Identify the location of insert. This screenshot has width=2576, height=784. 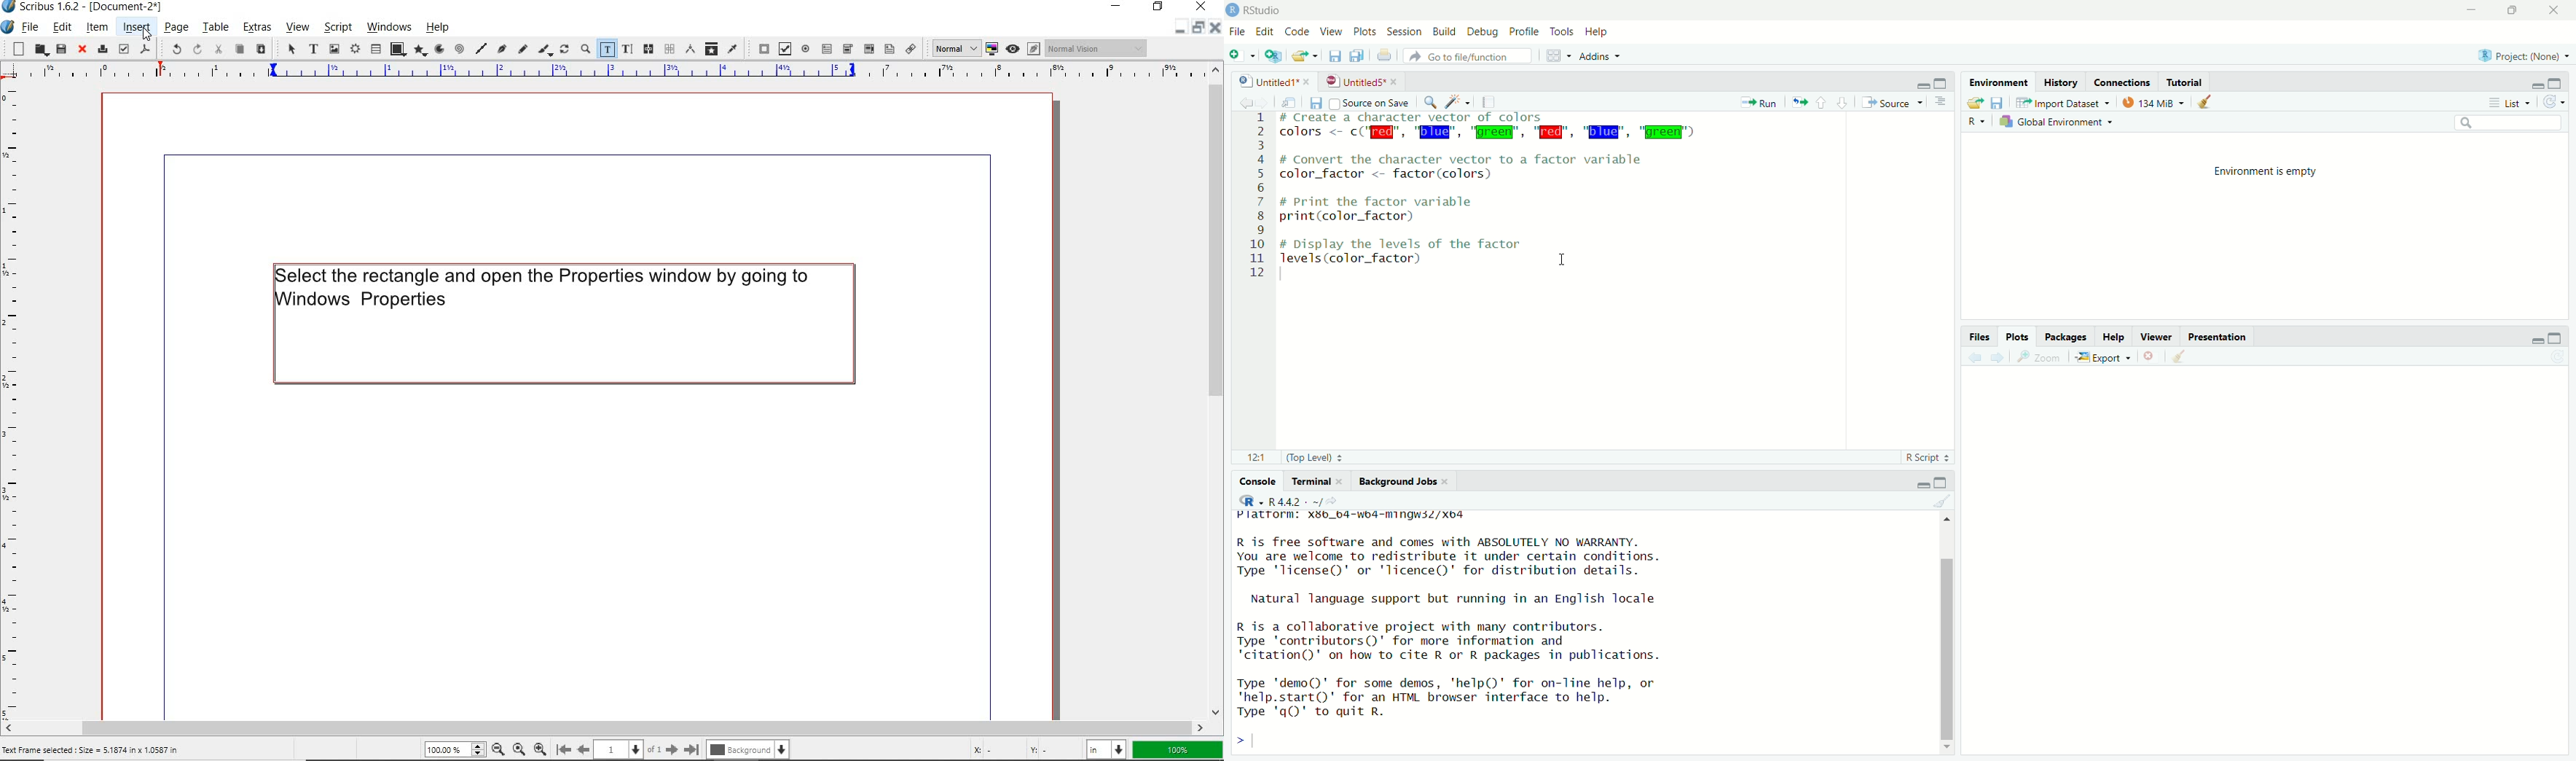
(136, 27).